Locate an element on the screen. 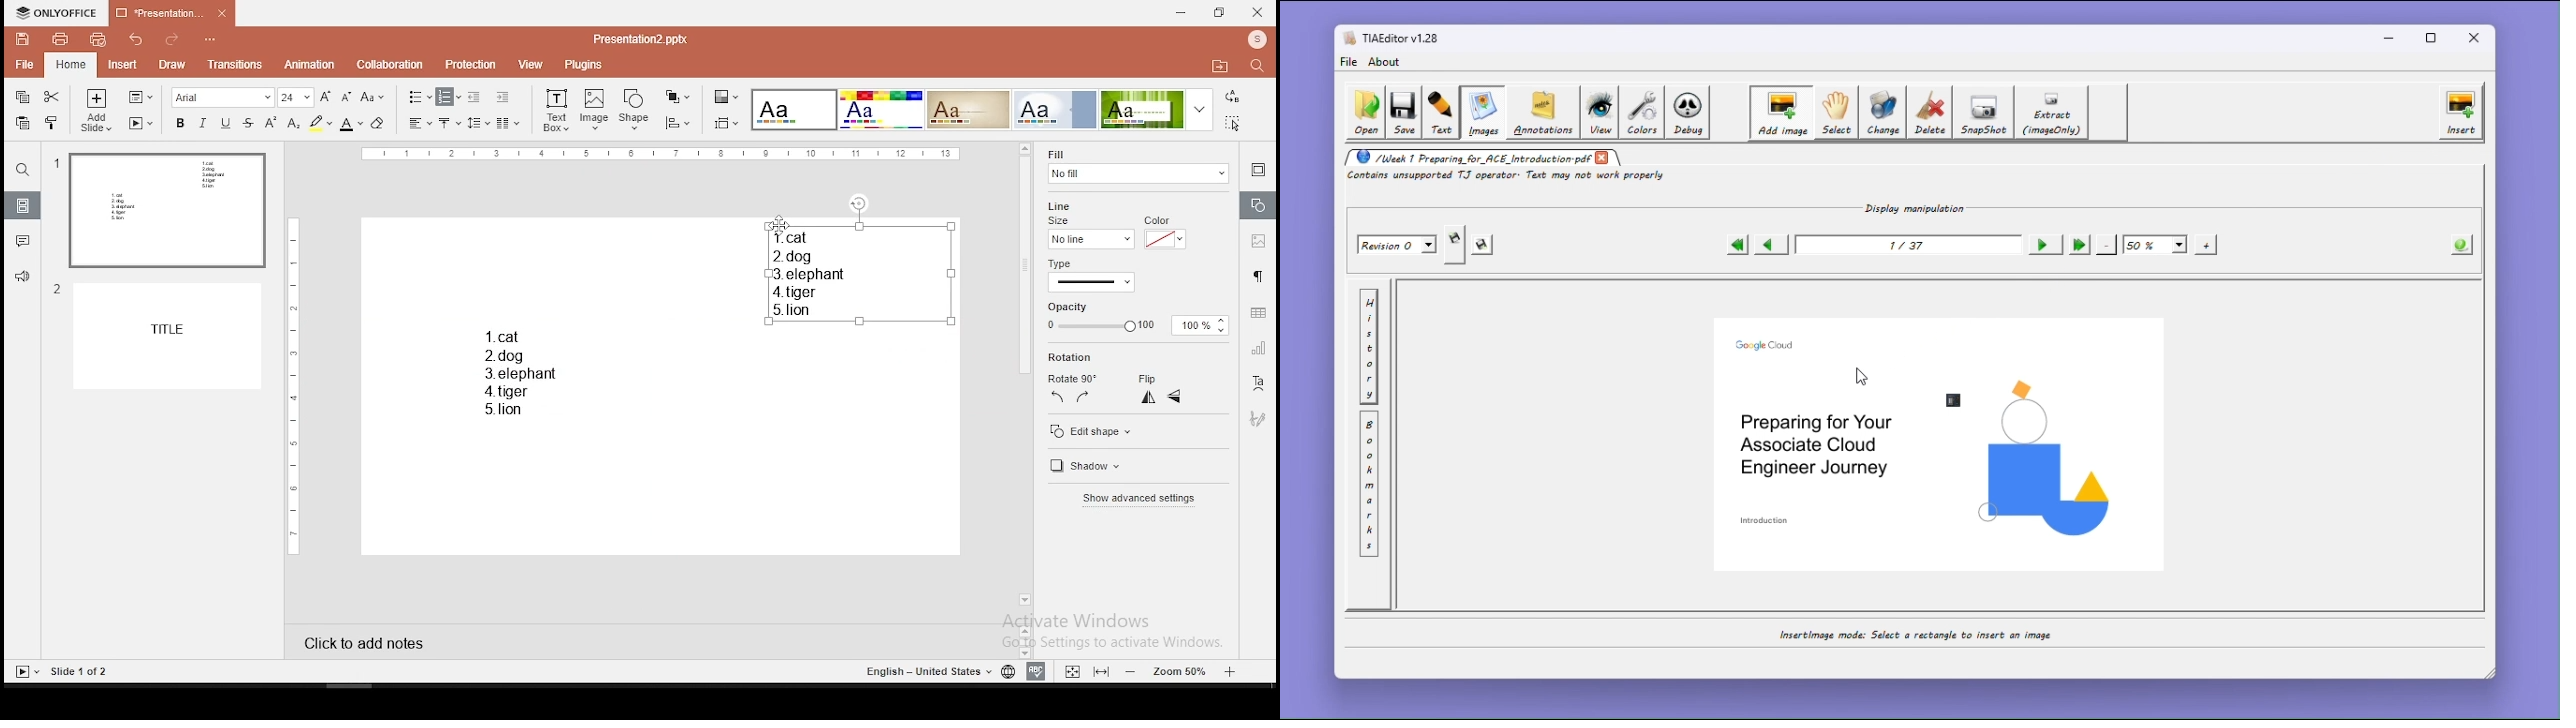 The width and height of the screenshot is (2576, 728). rotation is located at coordinates (1072, 357).